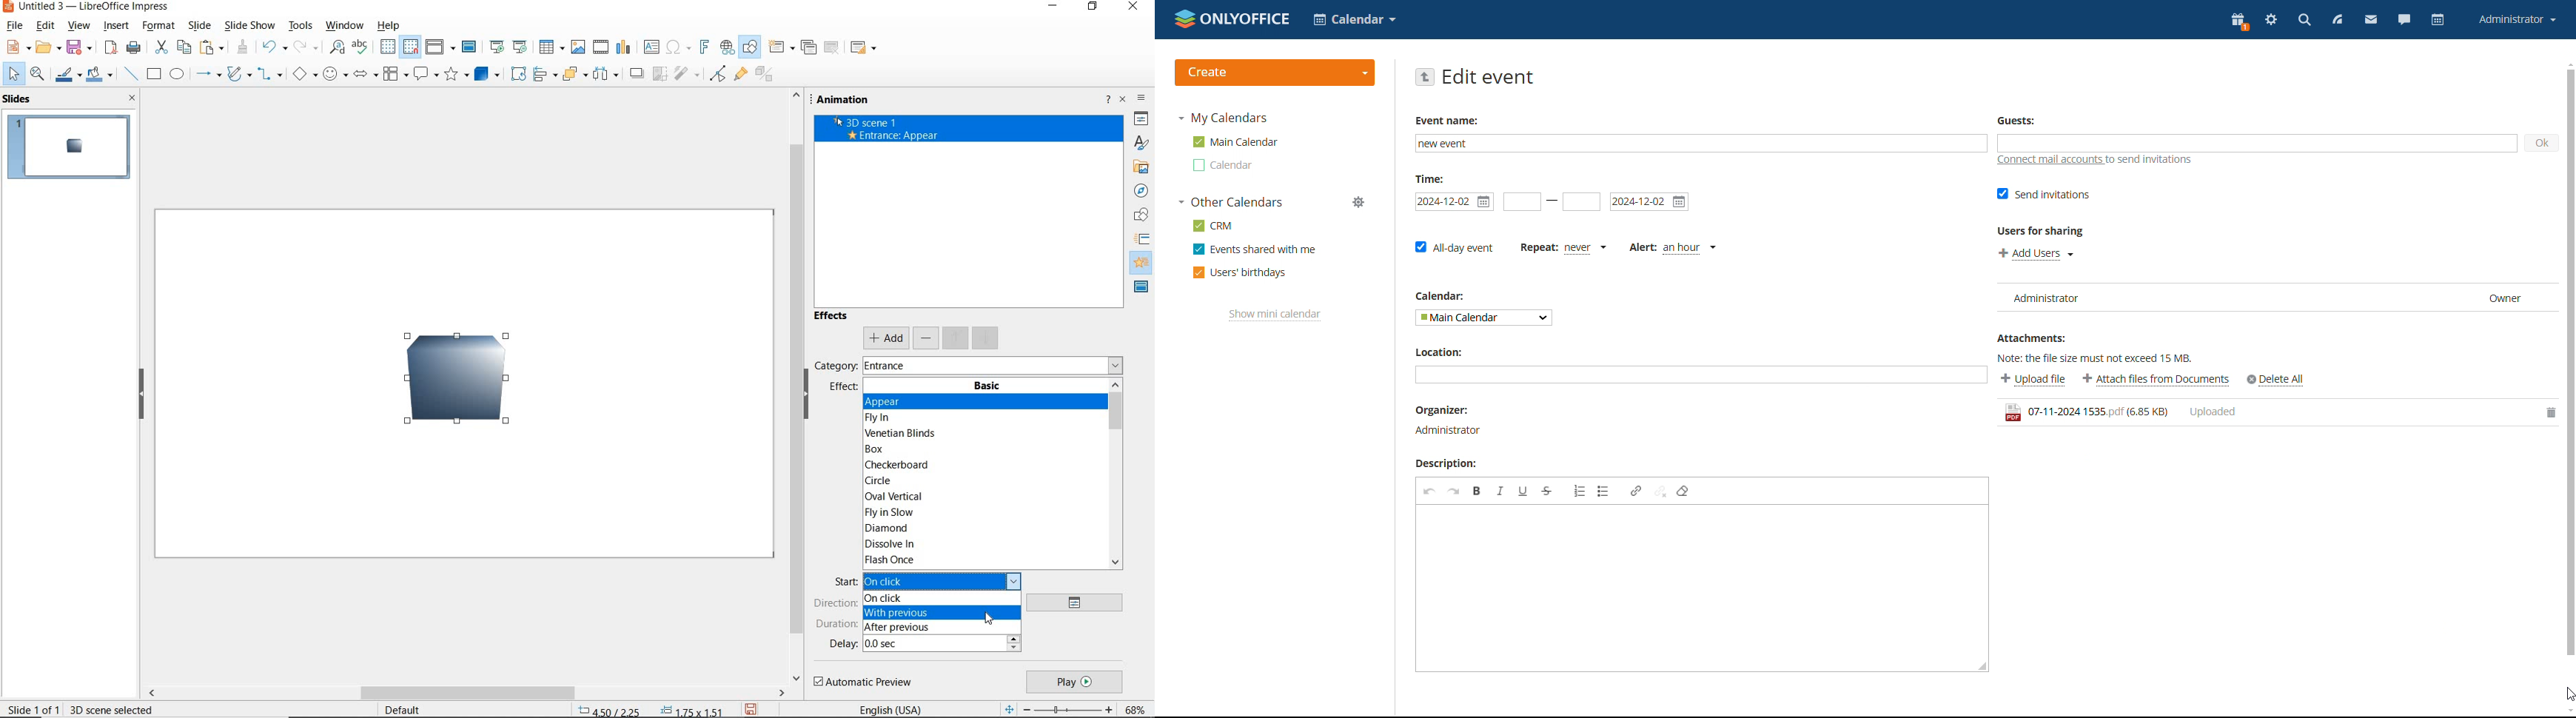 This screenshot has height=728, width=2576. I want to click on create, so click(1275, 73).